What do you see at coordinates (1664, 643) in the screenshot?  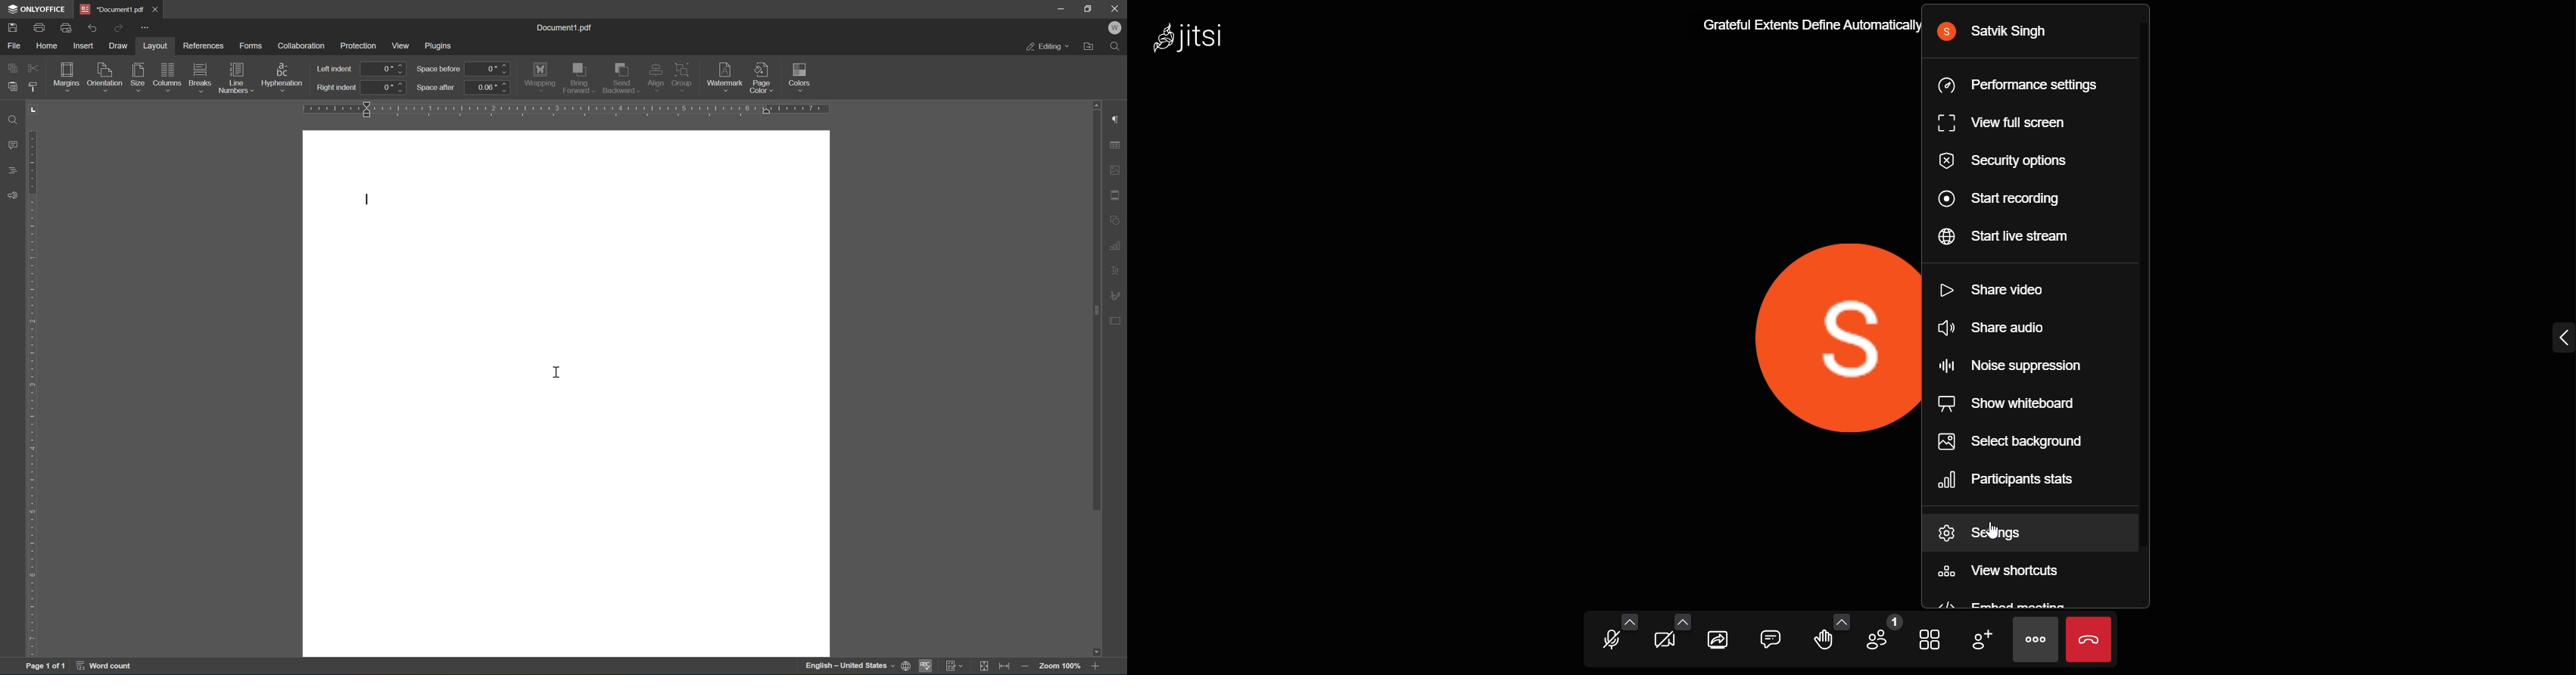 I see `video` at bounding box center [1664, 643].